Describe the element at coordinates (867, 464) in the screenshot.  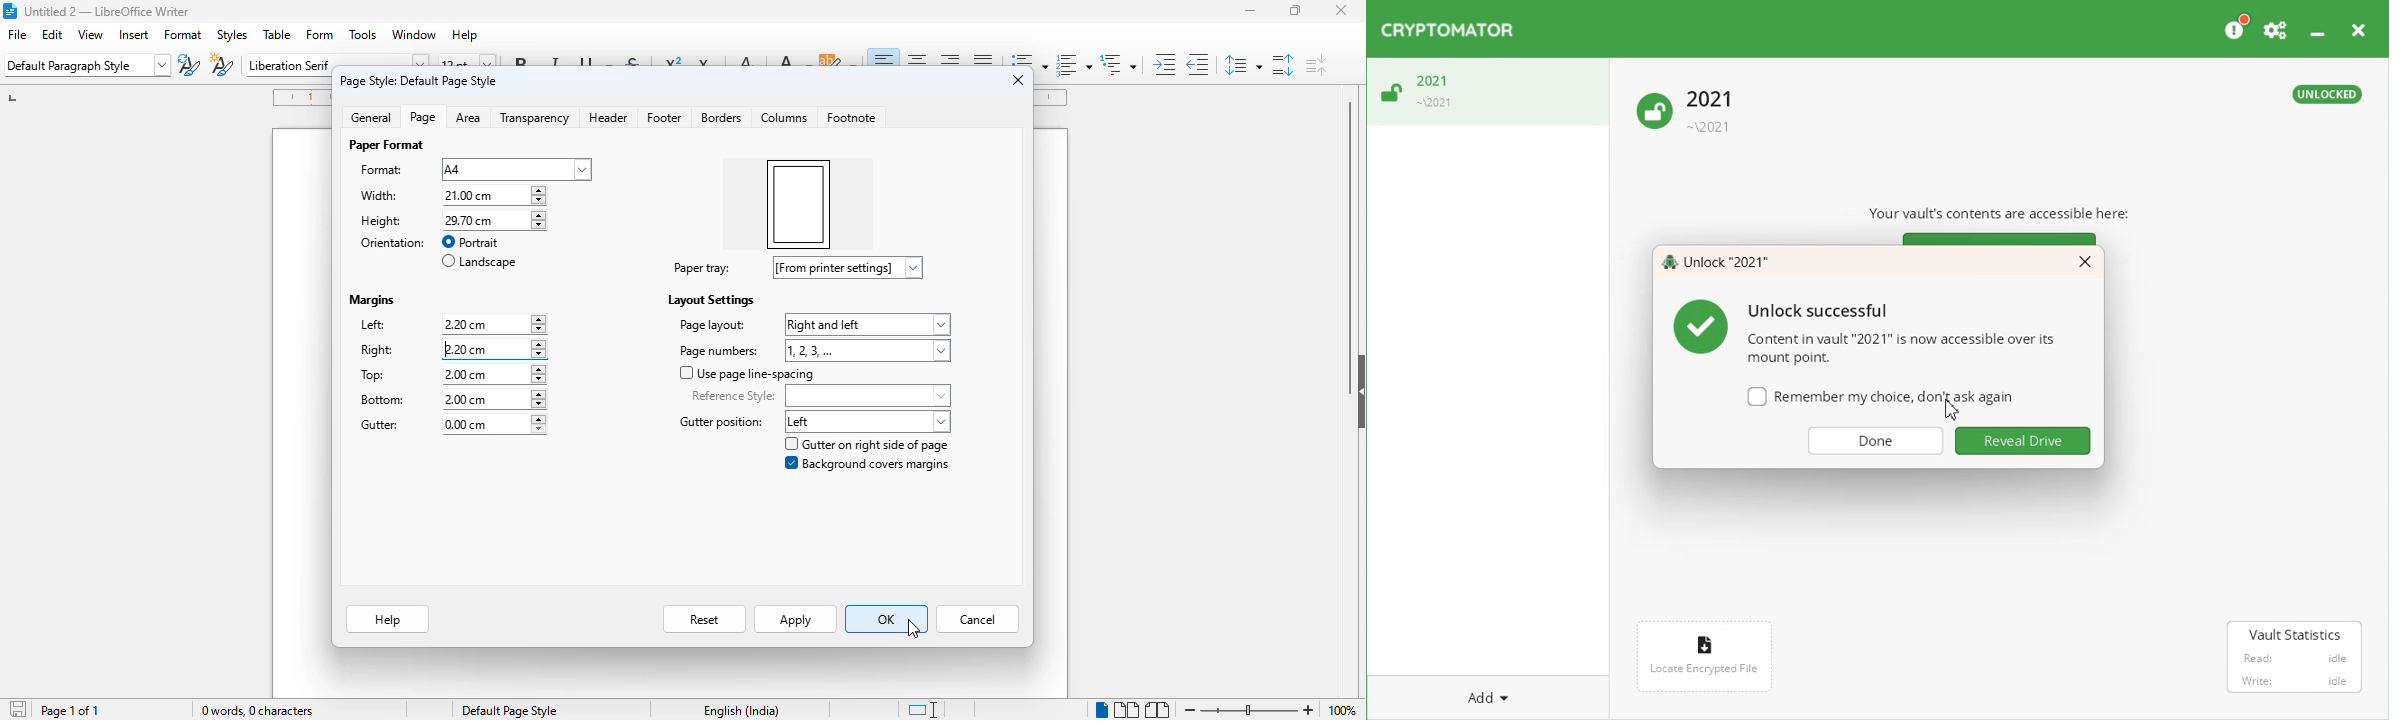
I see `background covers margins` at that location.